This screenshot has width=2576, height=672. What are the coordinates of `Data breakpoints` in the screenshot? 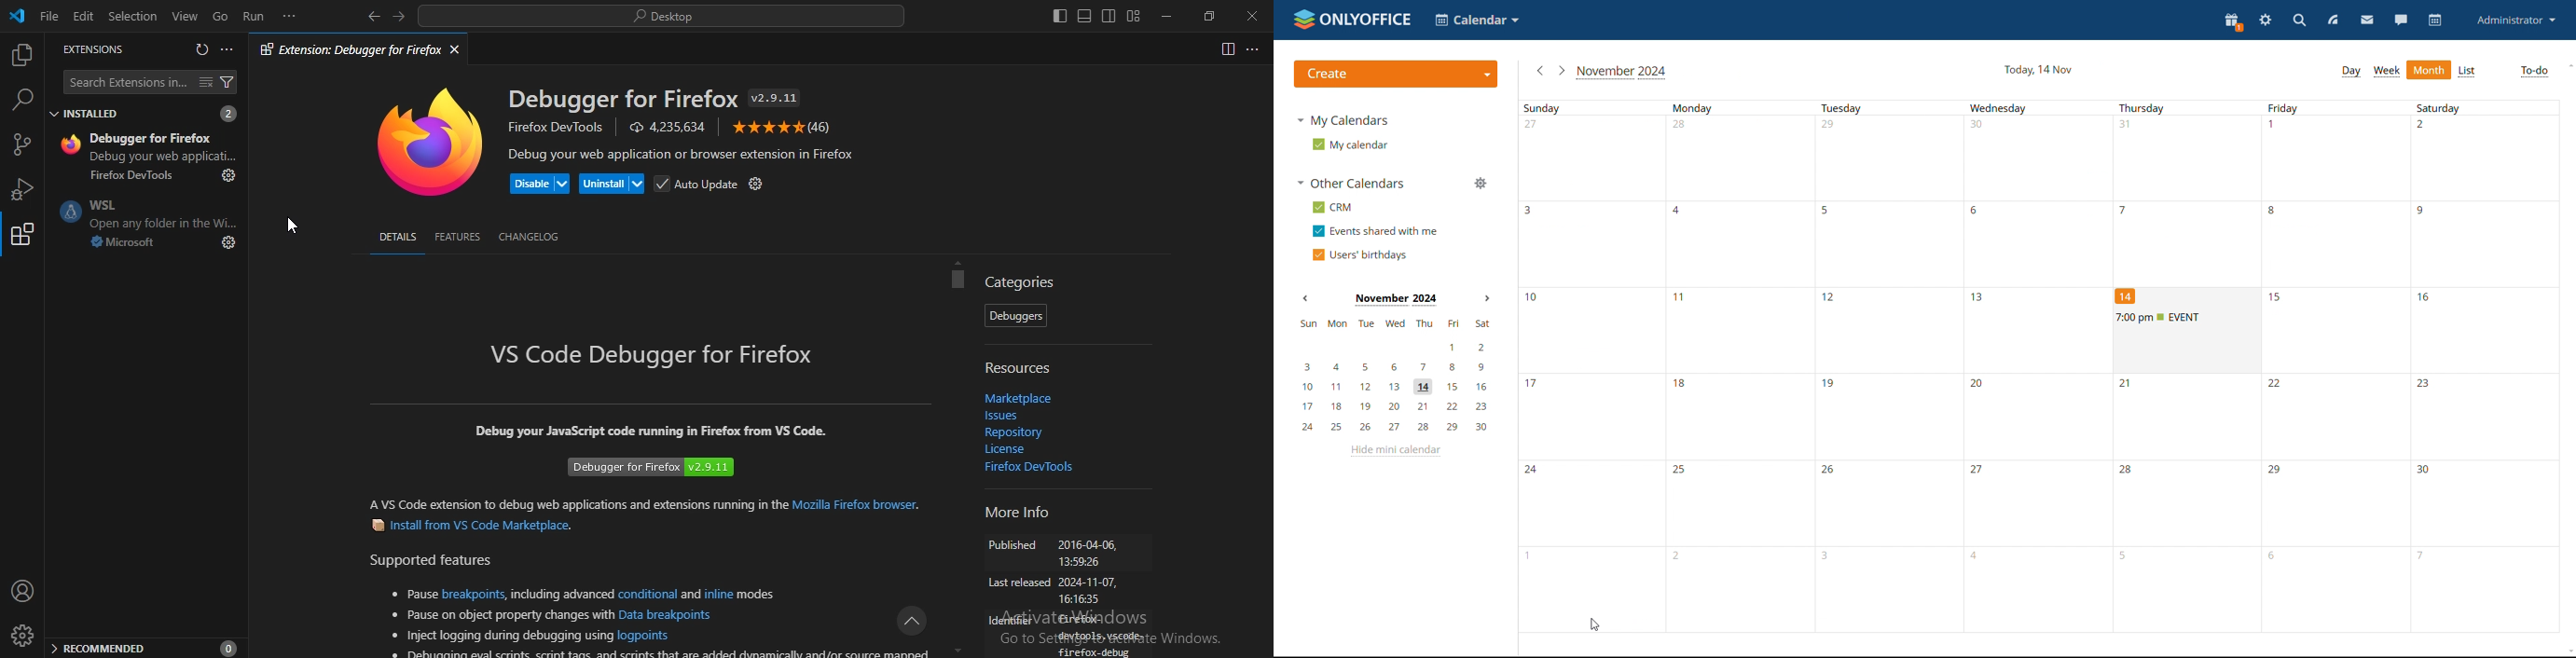 It's located at (669, 616).